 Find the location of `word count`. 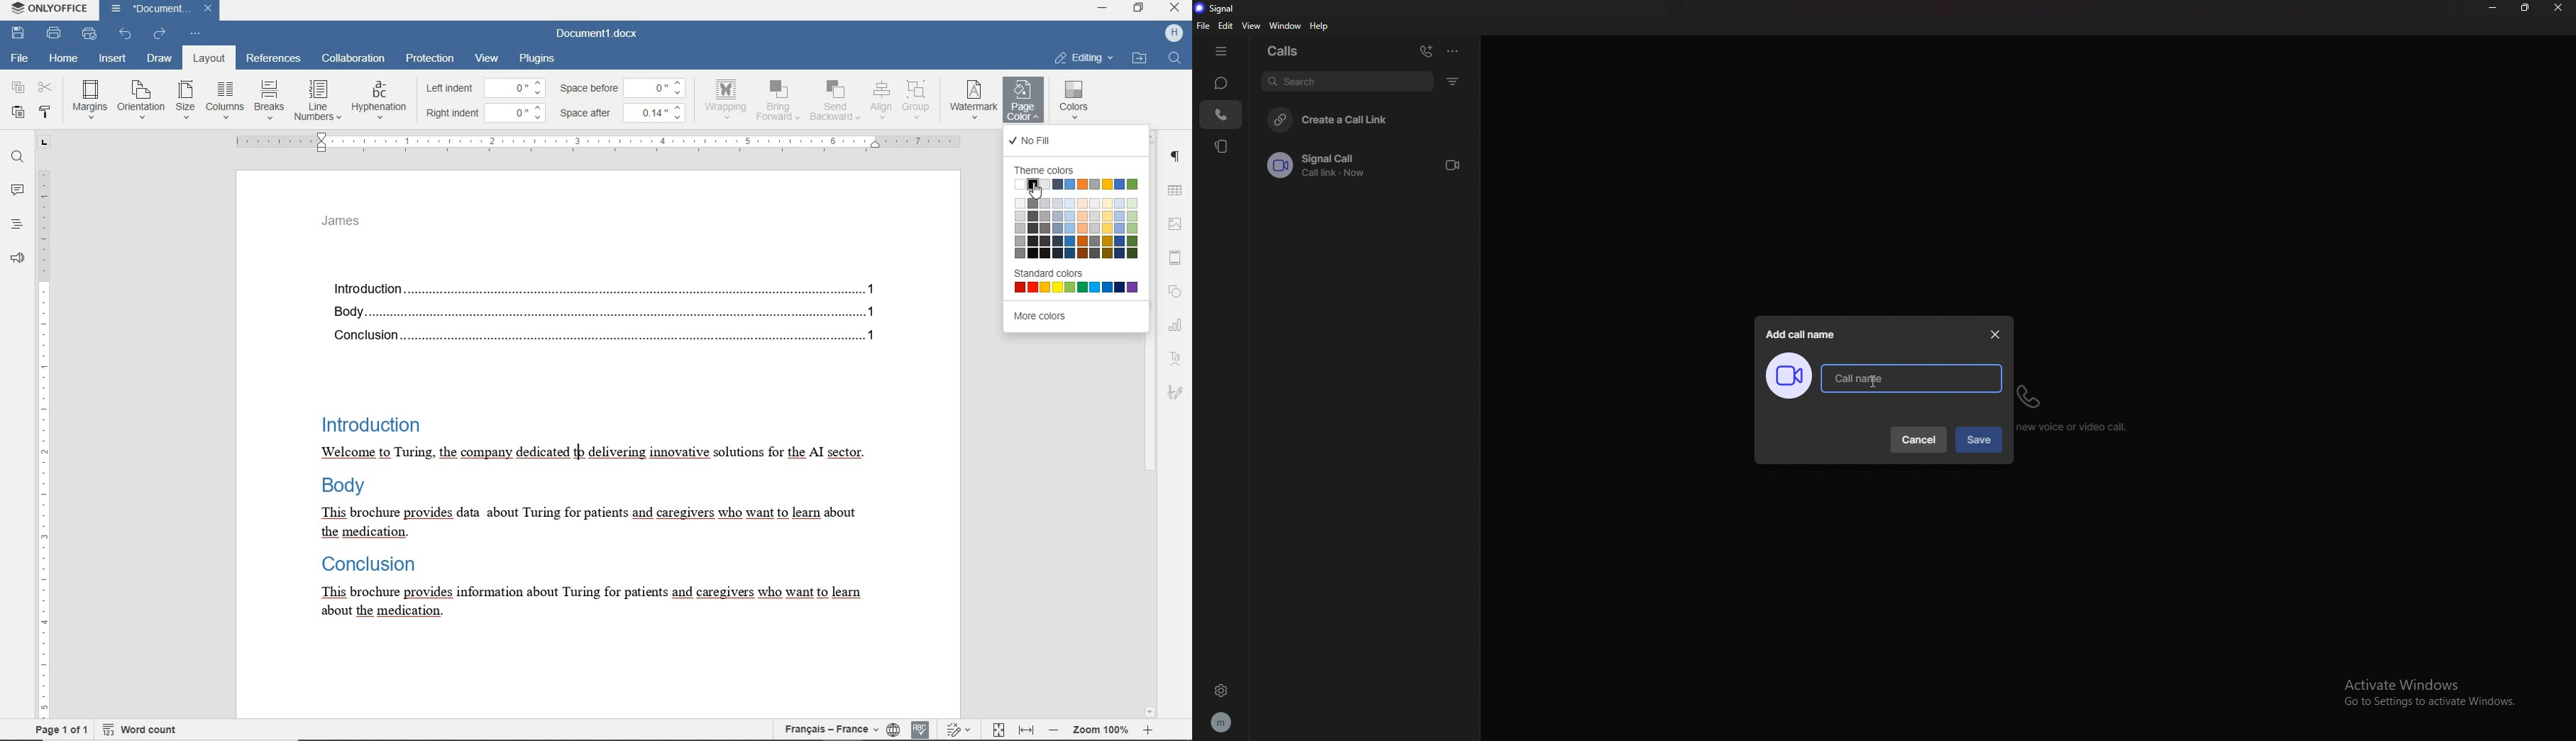

word count is located at coordinates (142, 729).